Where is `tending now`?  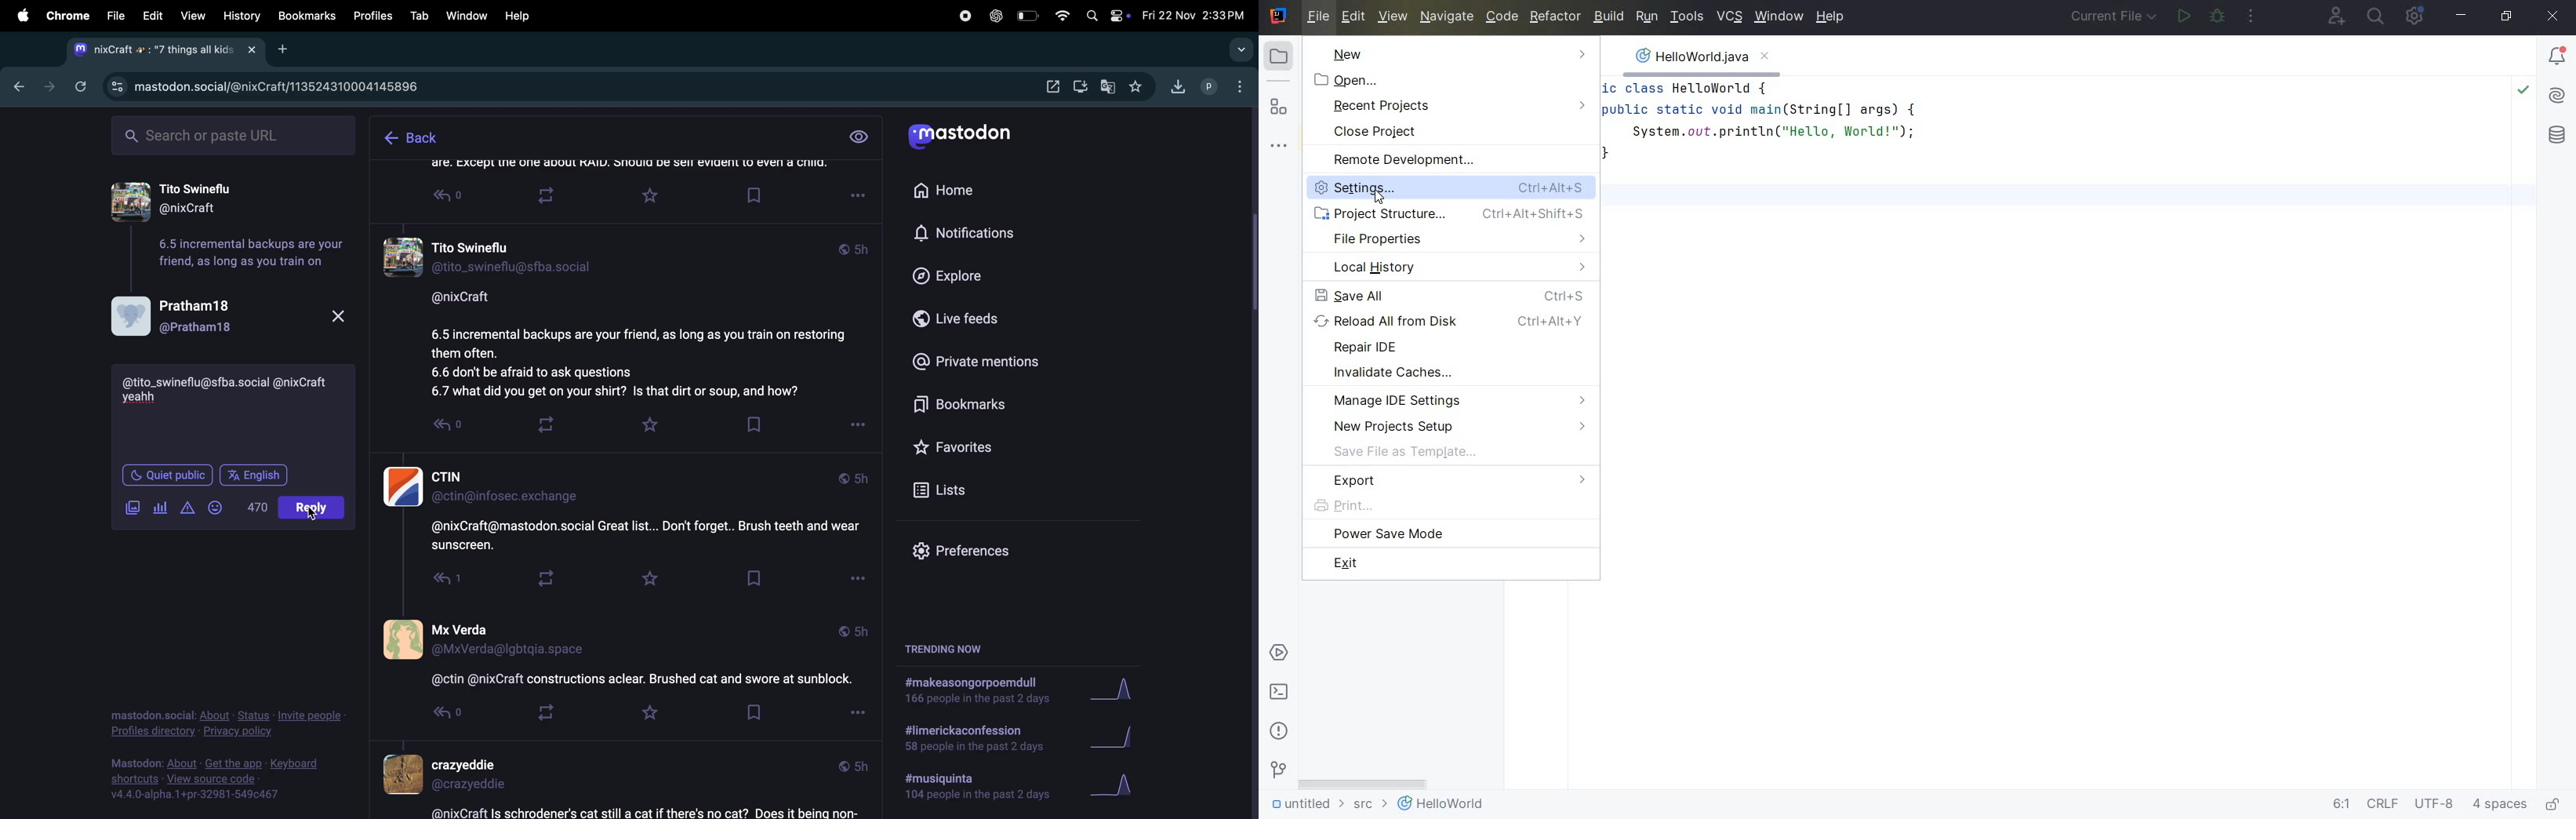
tending now is located at coordinates (952, 650).